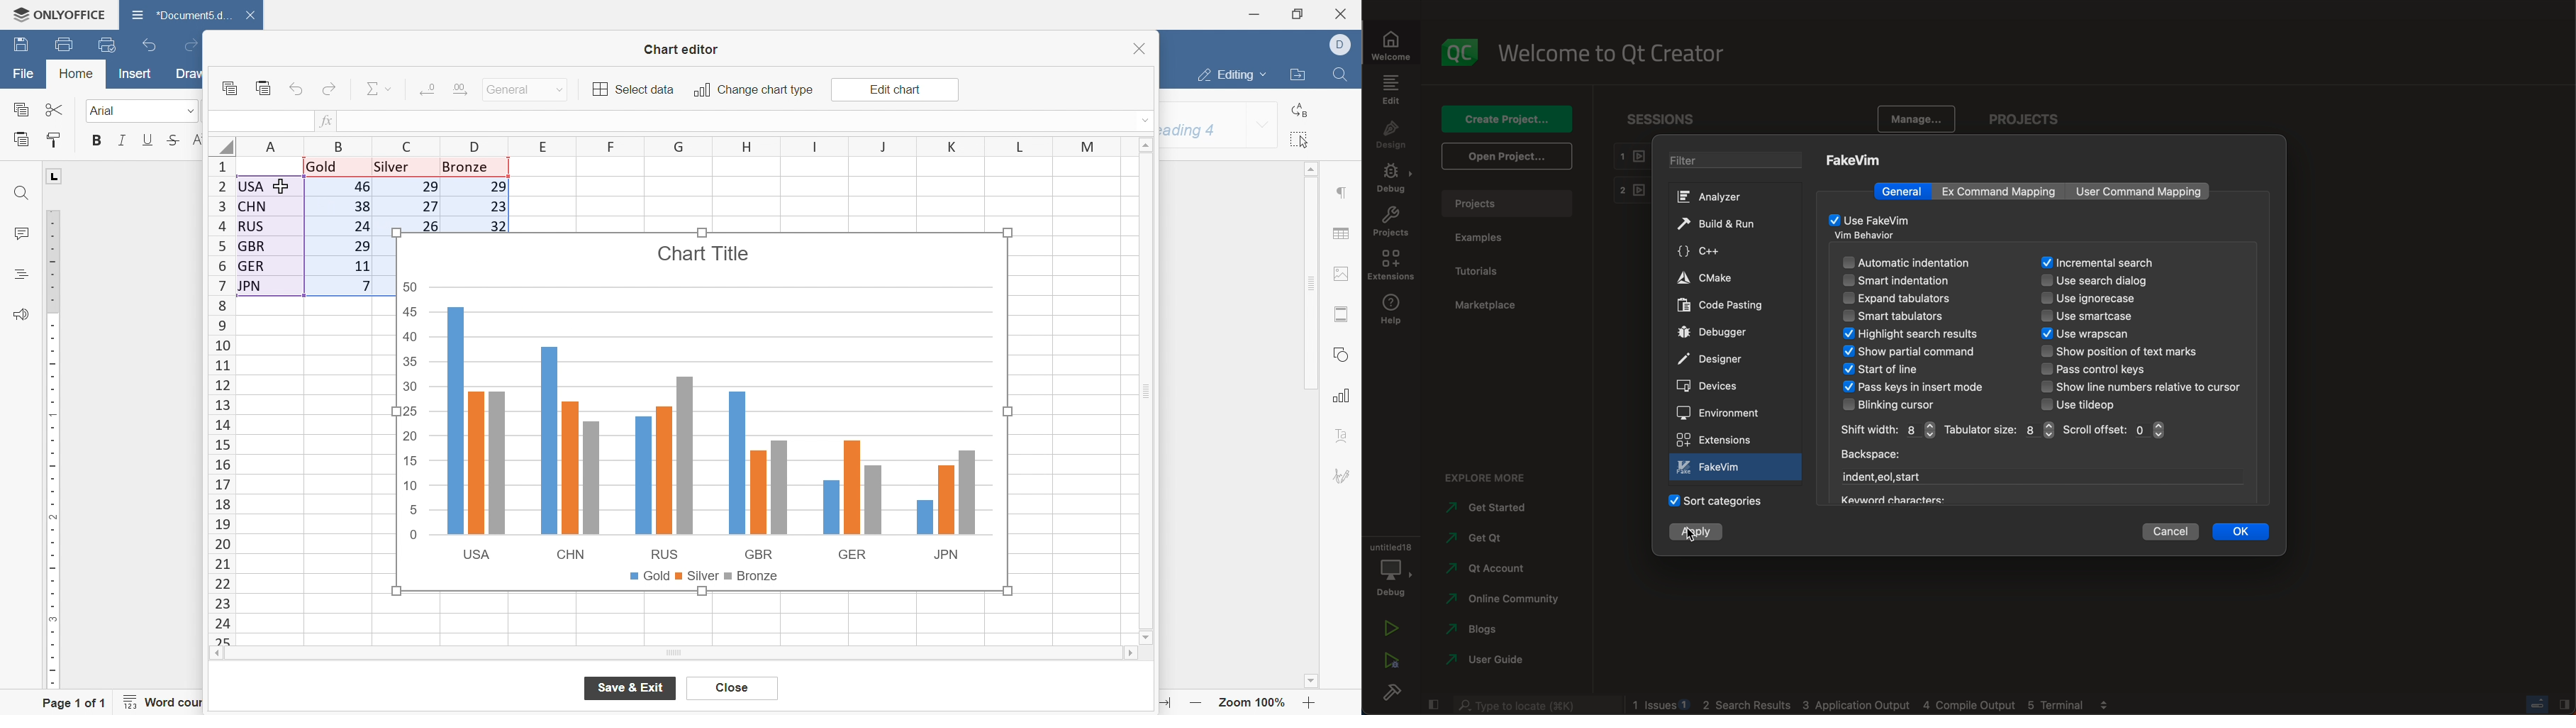 The width and height of the screenshot is (2576, 728). I want to click on chart settings, so click(1343, 396).